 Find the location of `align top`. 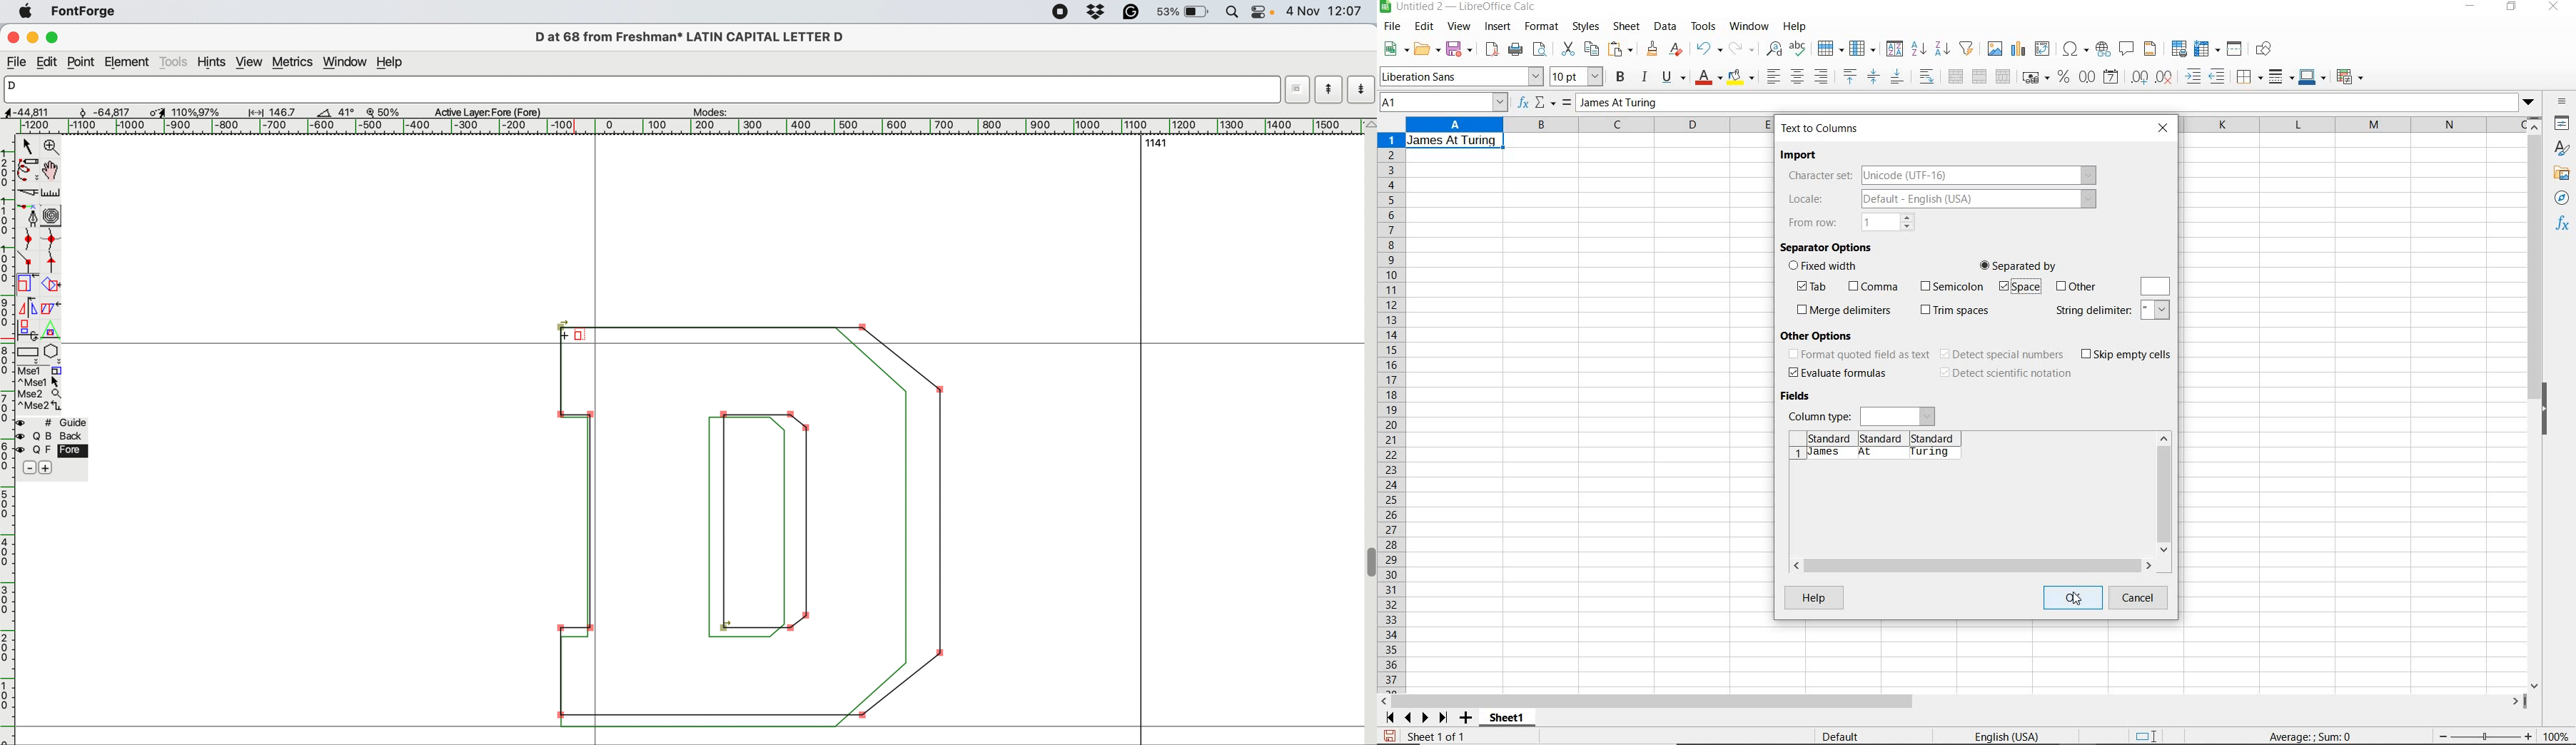

align top is located at coordinates (1849, 76).